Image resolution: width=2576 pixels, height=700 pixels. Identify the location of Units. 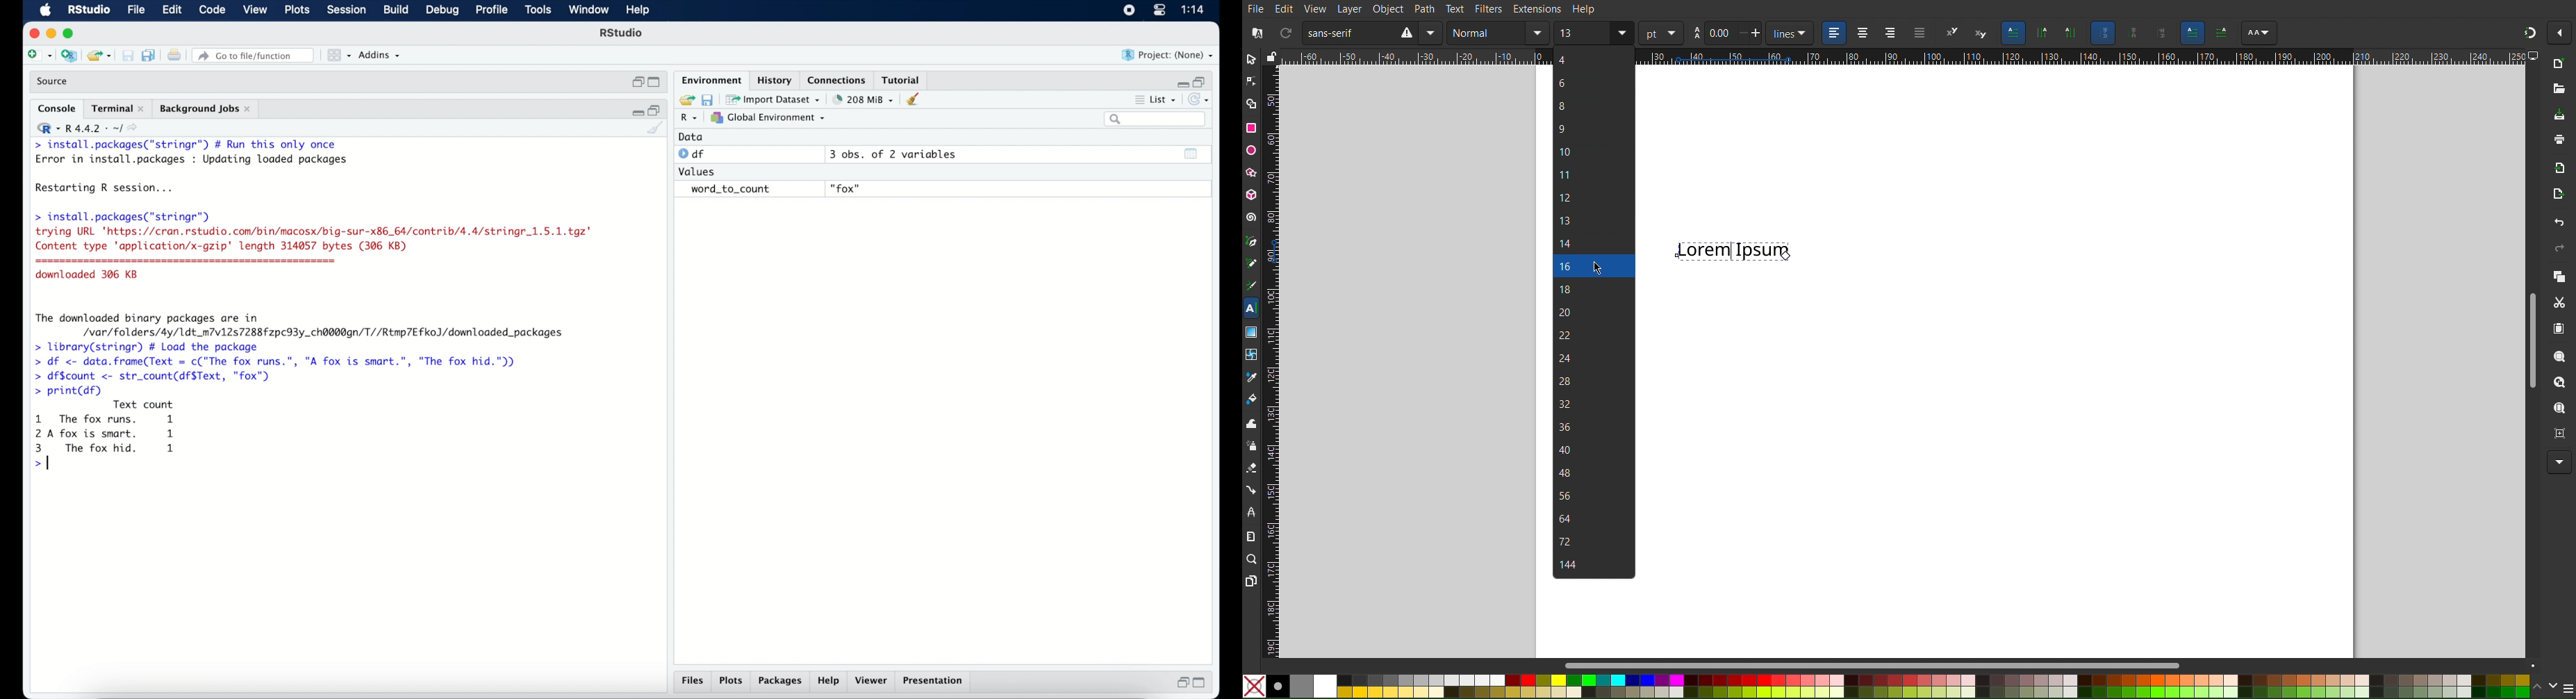
(2013, 33).